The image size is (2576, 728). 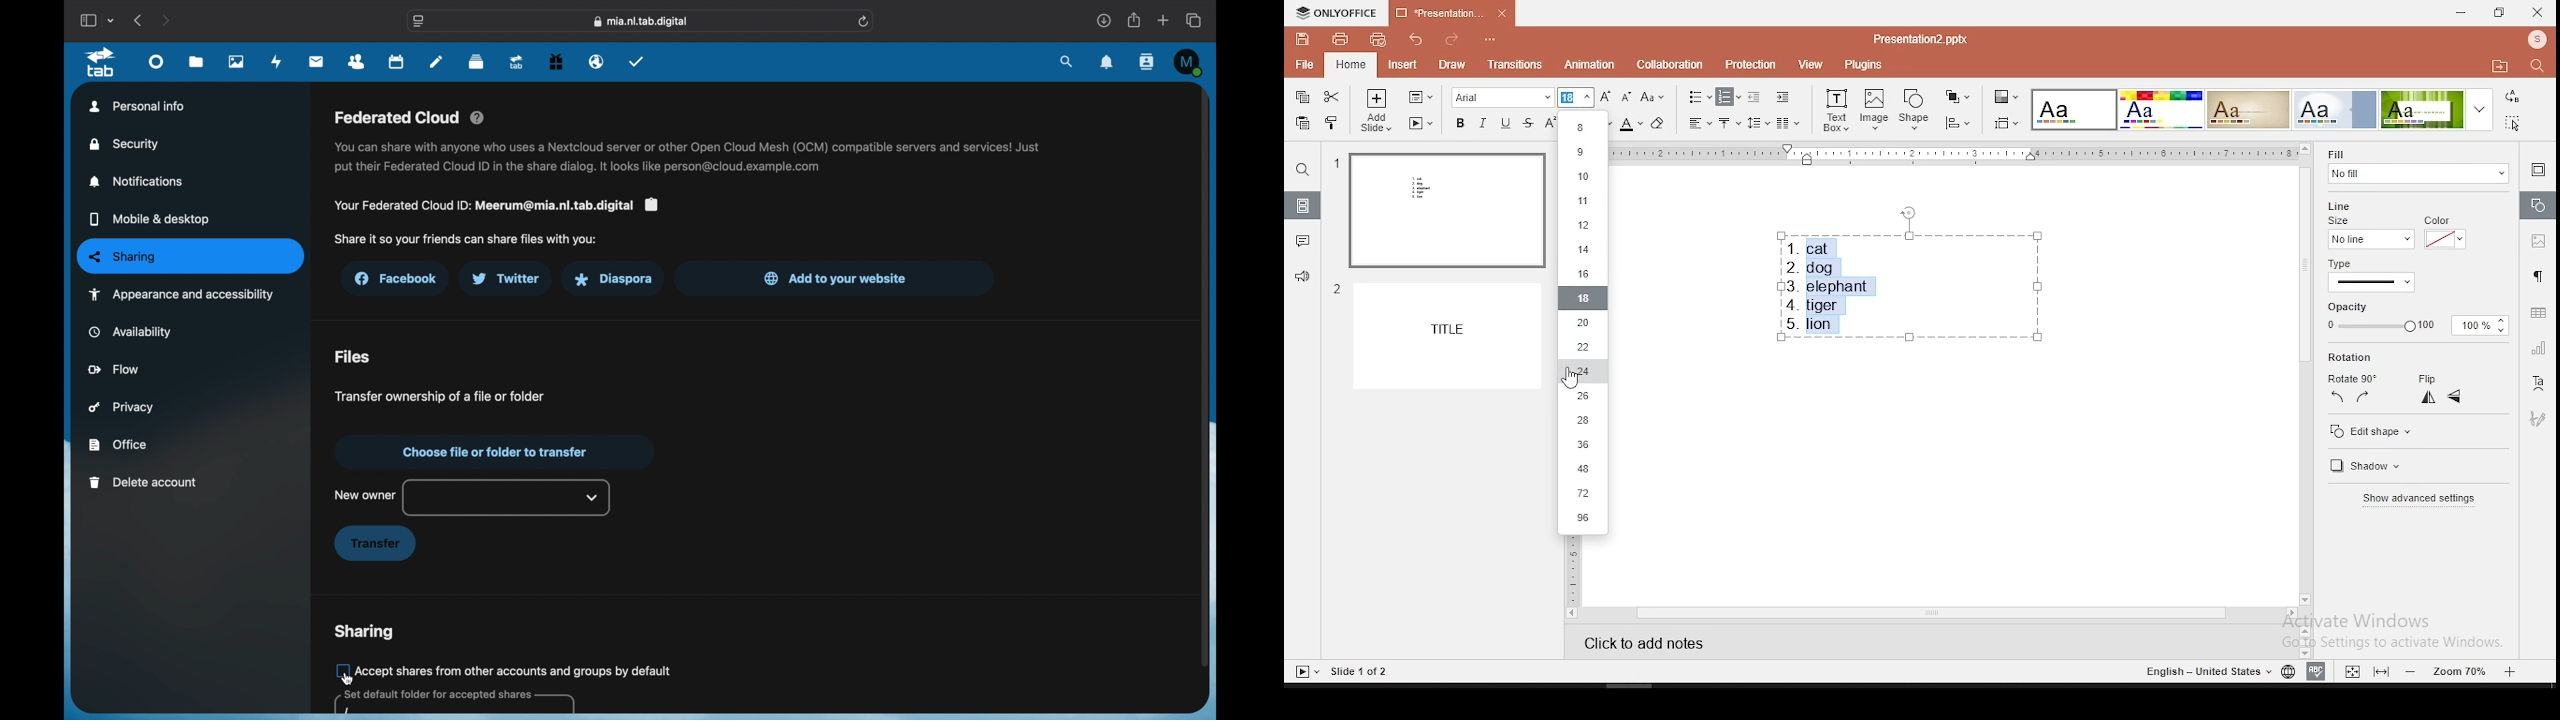 I want to click on share, so click(x=1135, y=20).